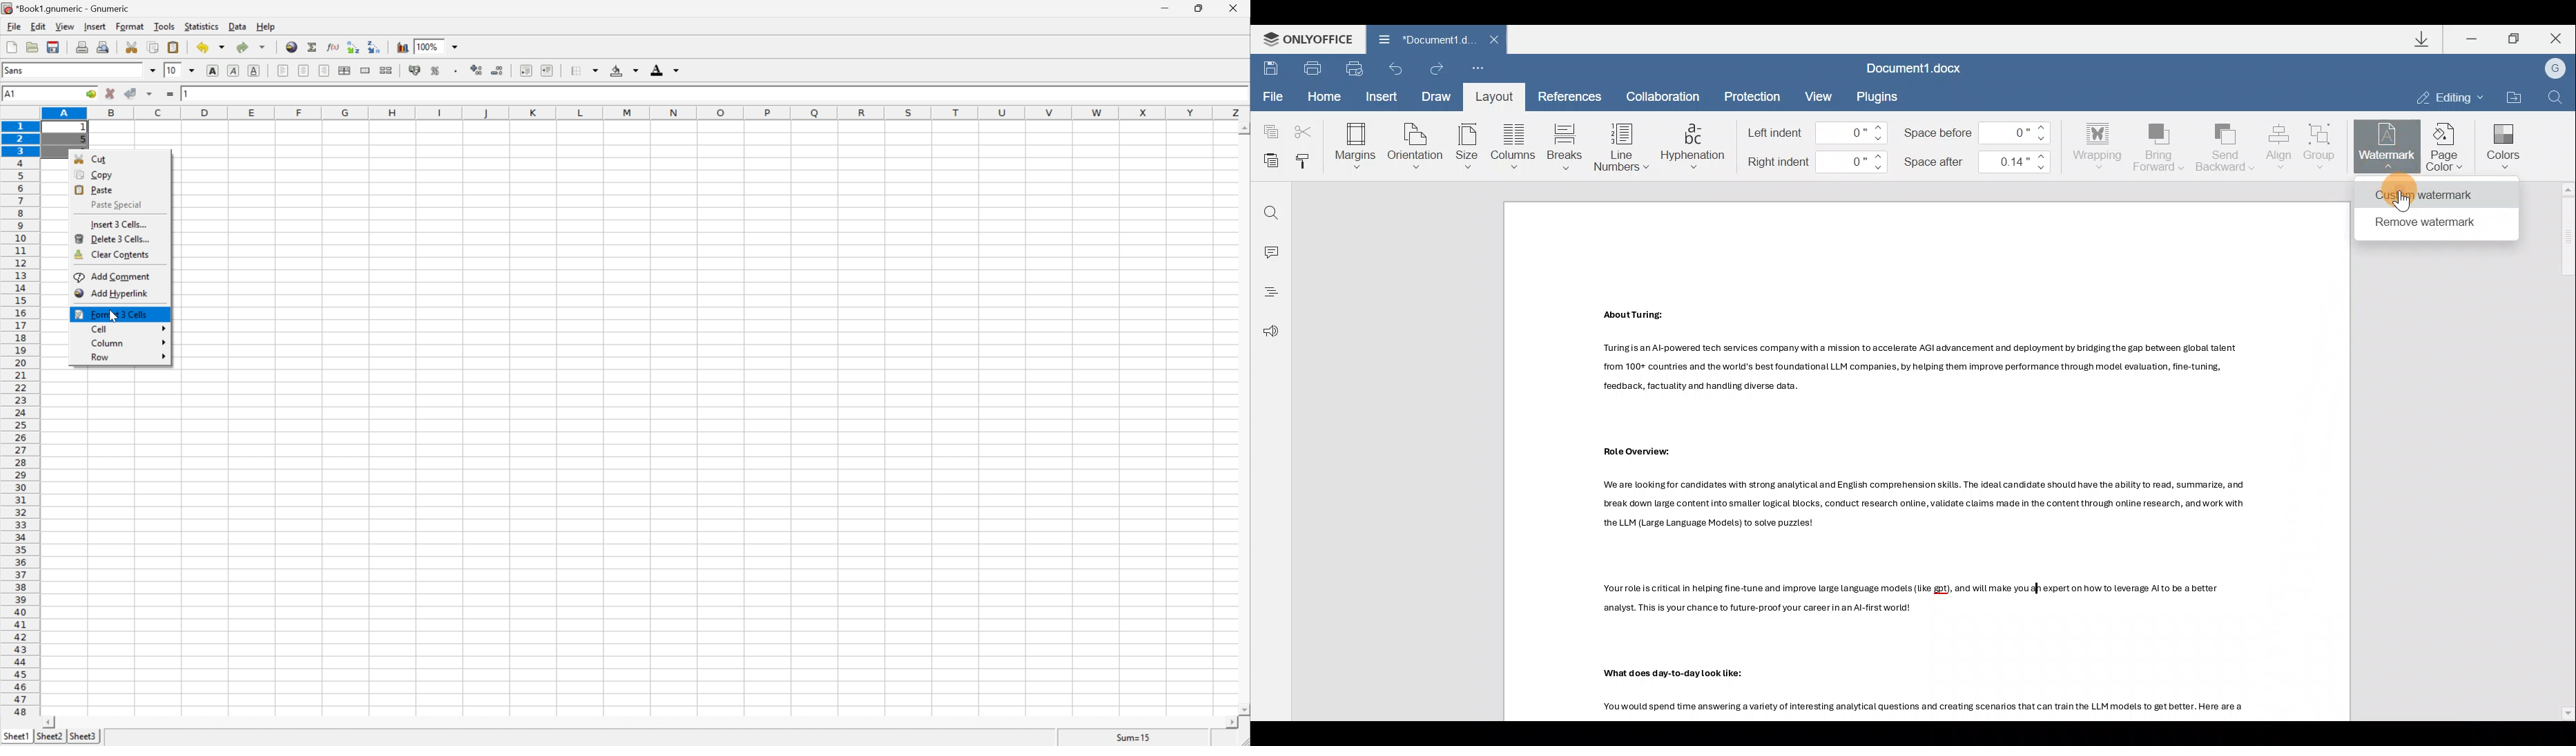  What do you see at coordinates (2447, 96) in the screenshot?
I see `Editing mode` at bounding box center [2447, 96].